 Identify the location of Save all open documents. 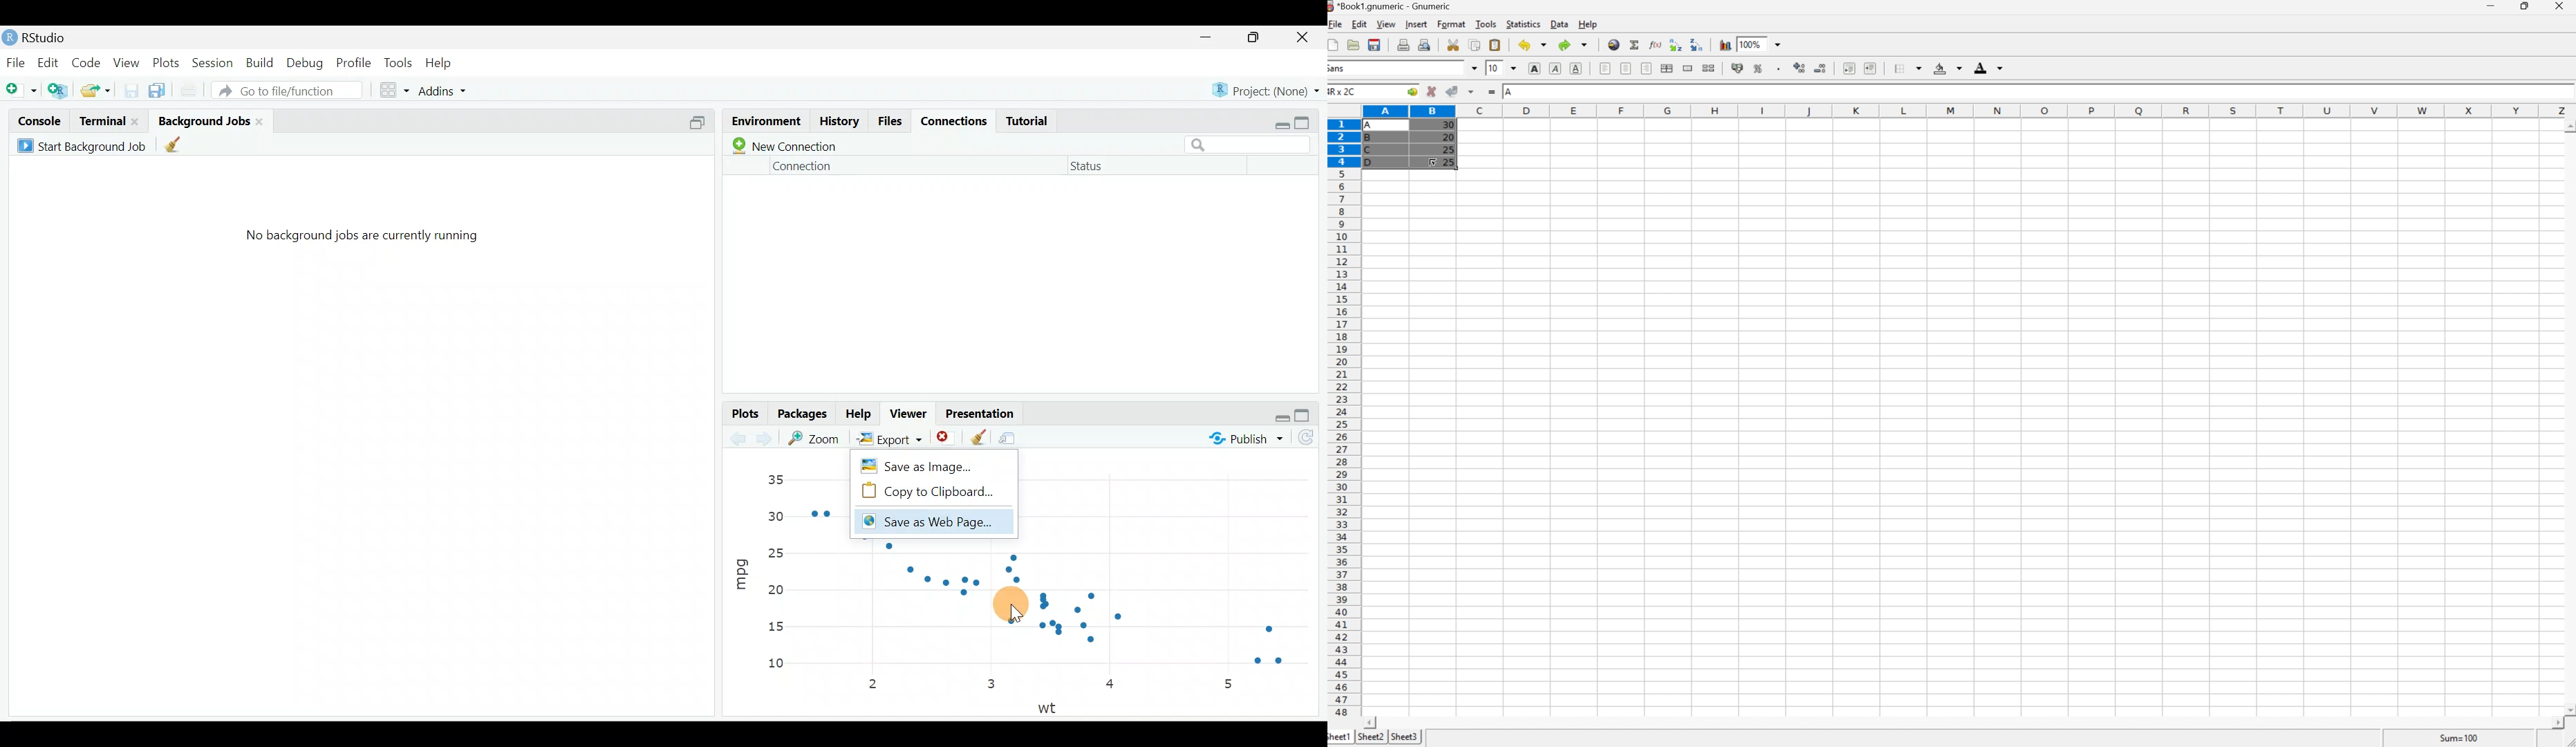
(159, 88).